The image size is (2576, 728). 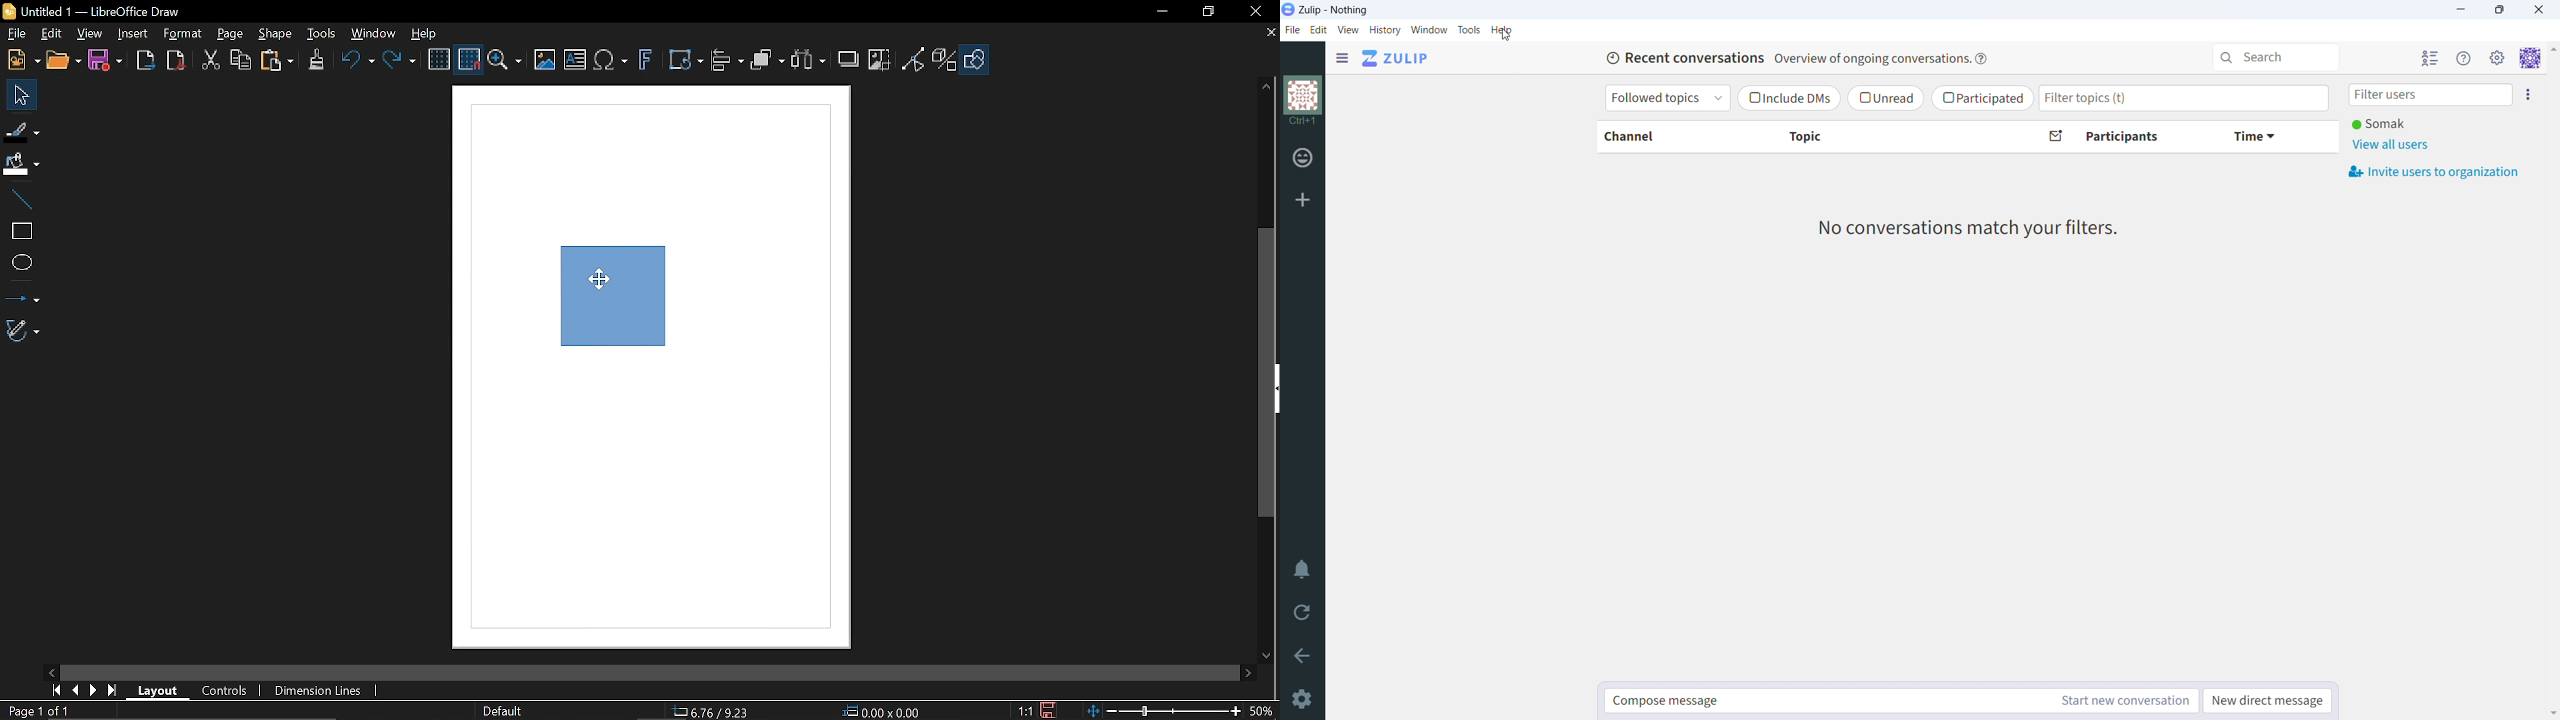 I want to click on Curves and polygons, so click(x=21, y=331).